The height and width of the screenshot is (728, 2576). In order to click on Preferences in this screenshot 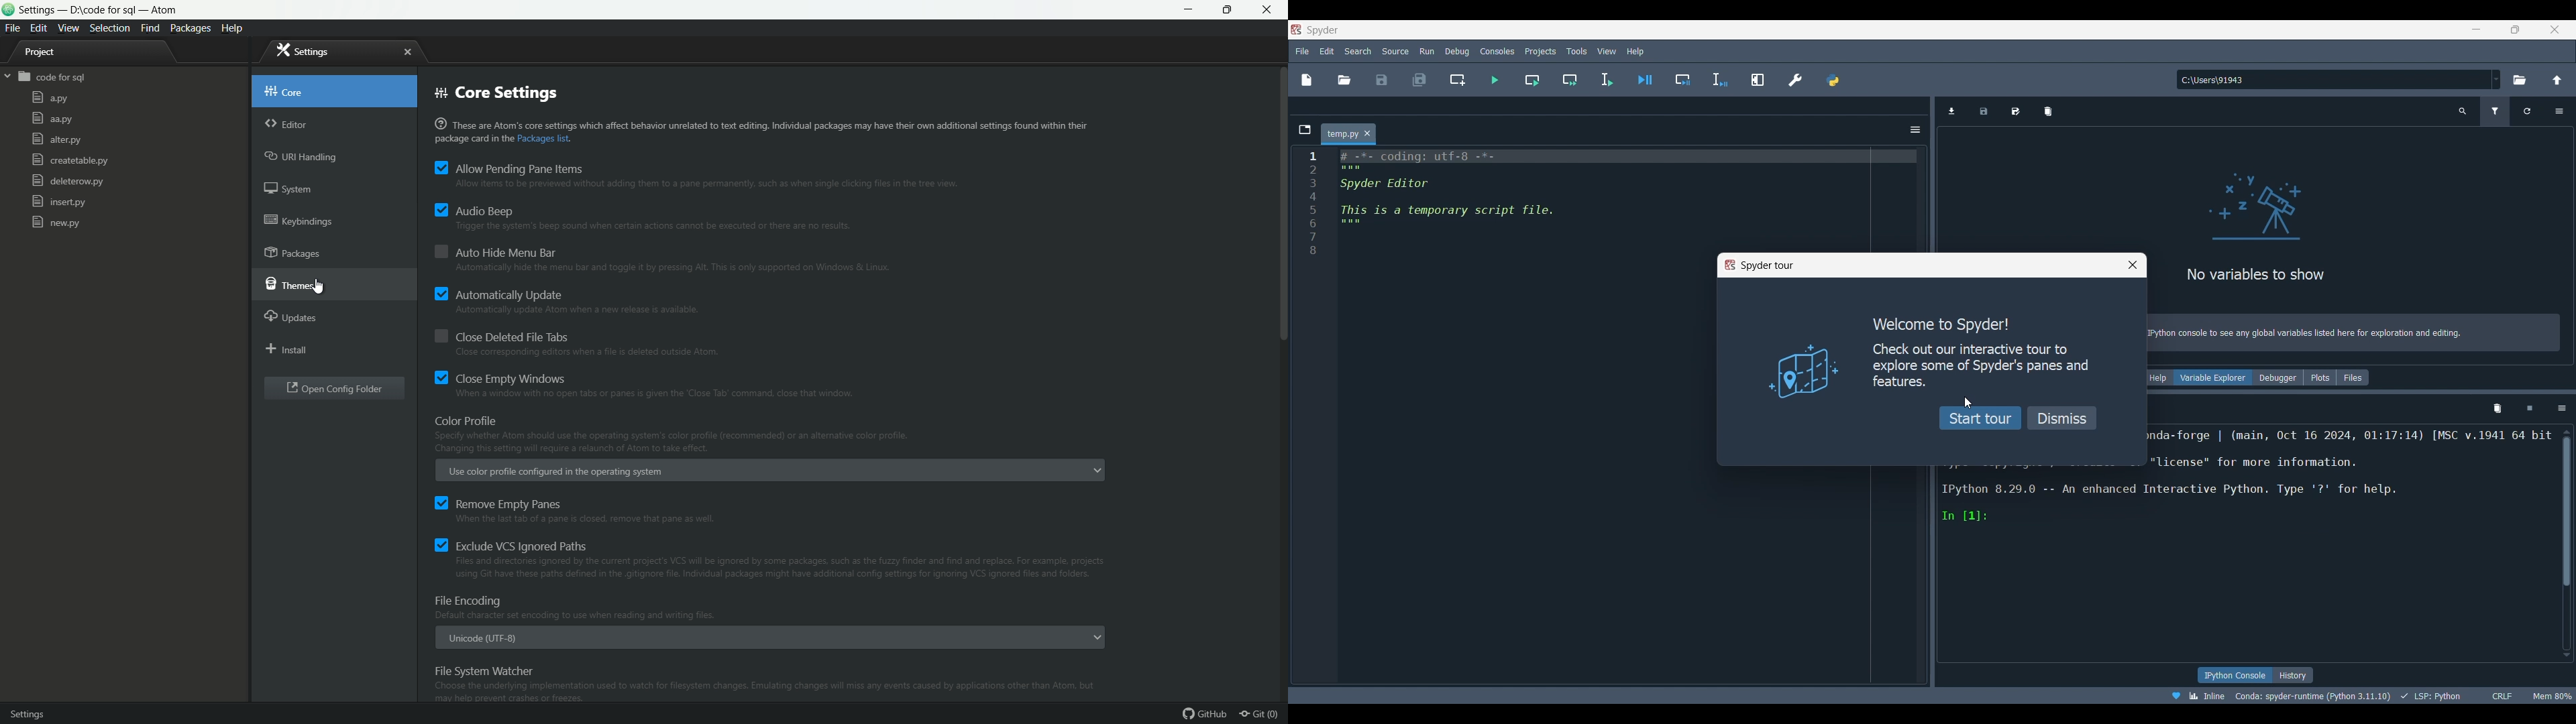, I will do `click(1794, 80)`.